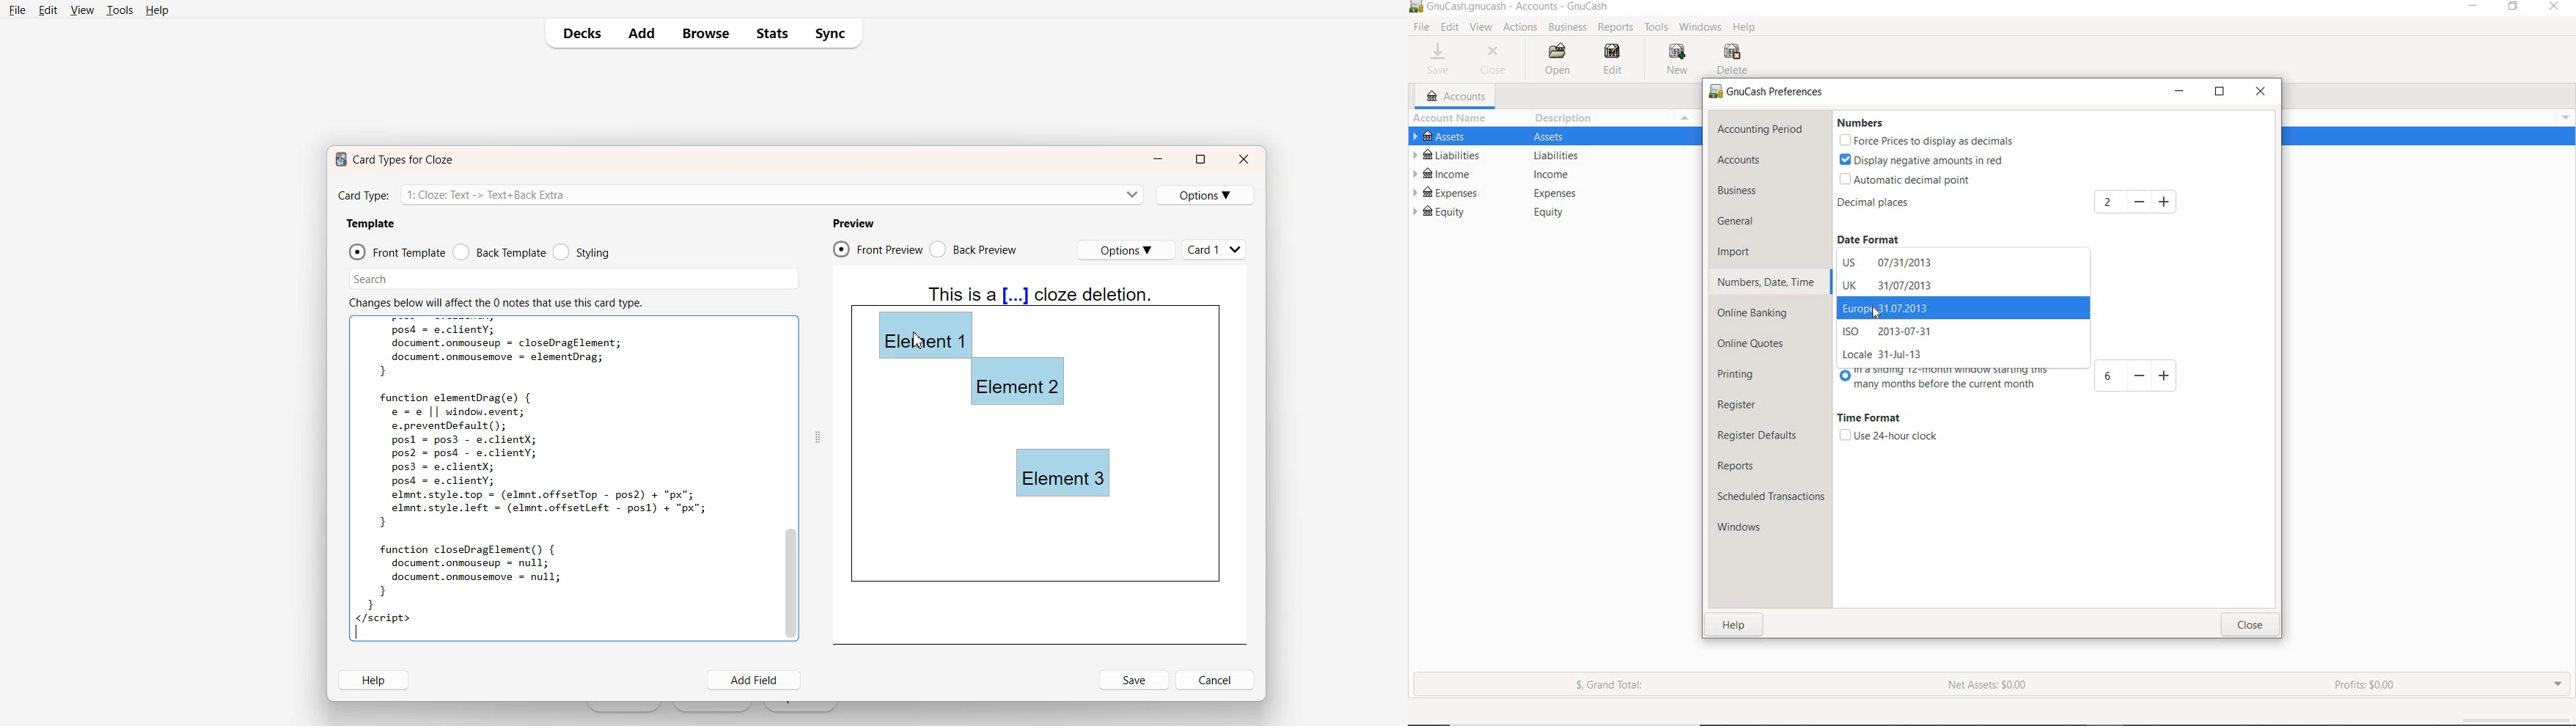  I want to click on DESCRIPTION, so click(1566, 118).